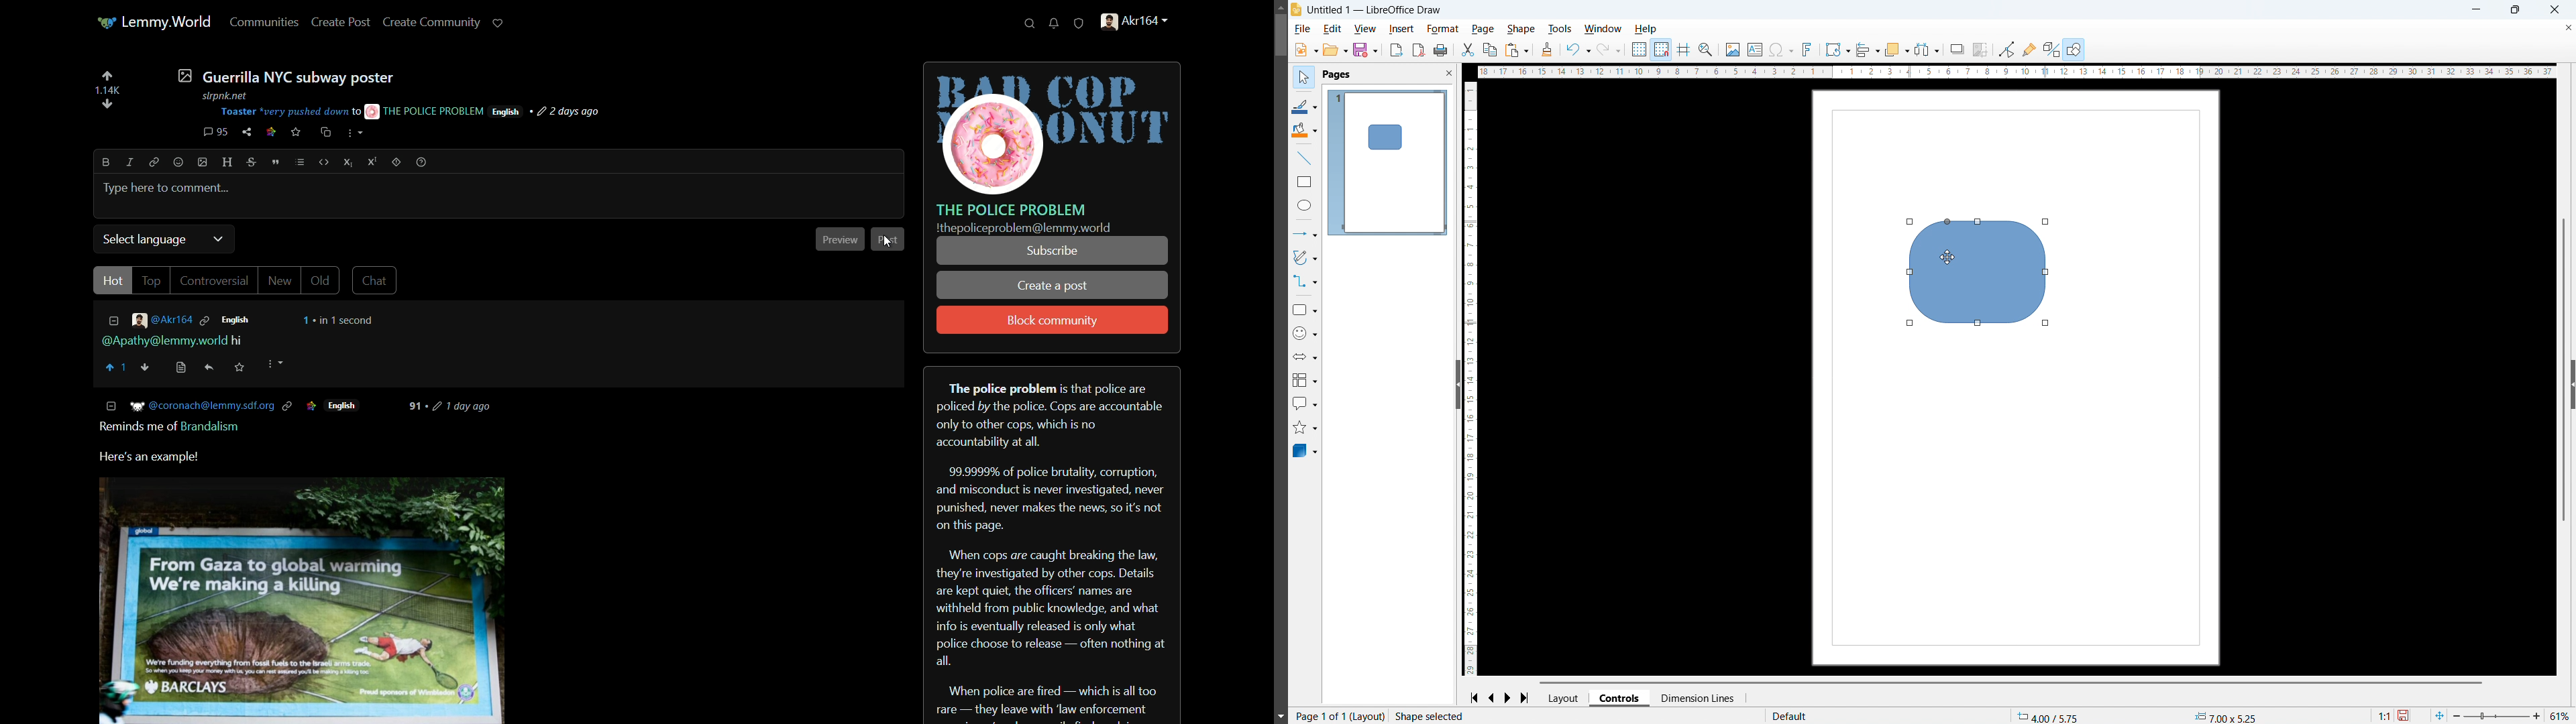 The image size is (2576, 728). What do you see at coordinates (1560, 28) in the screenshot?
I see `Tools ` at bounding box center [1560, 28].